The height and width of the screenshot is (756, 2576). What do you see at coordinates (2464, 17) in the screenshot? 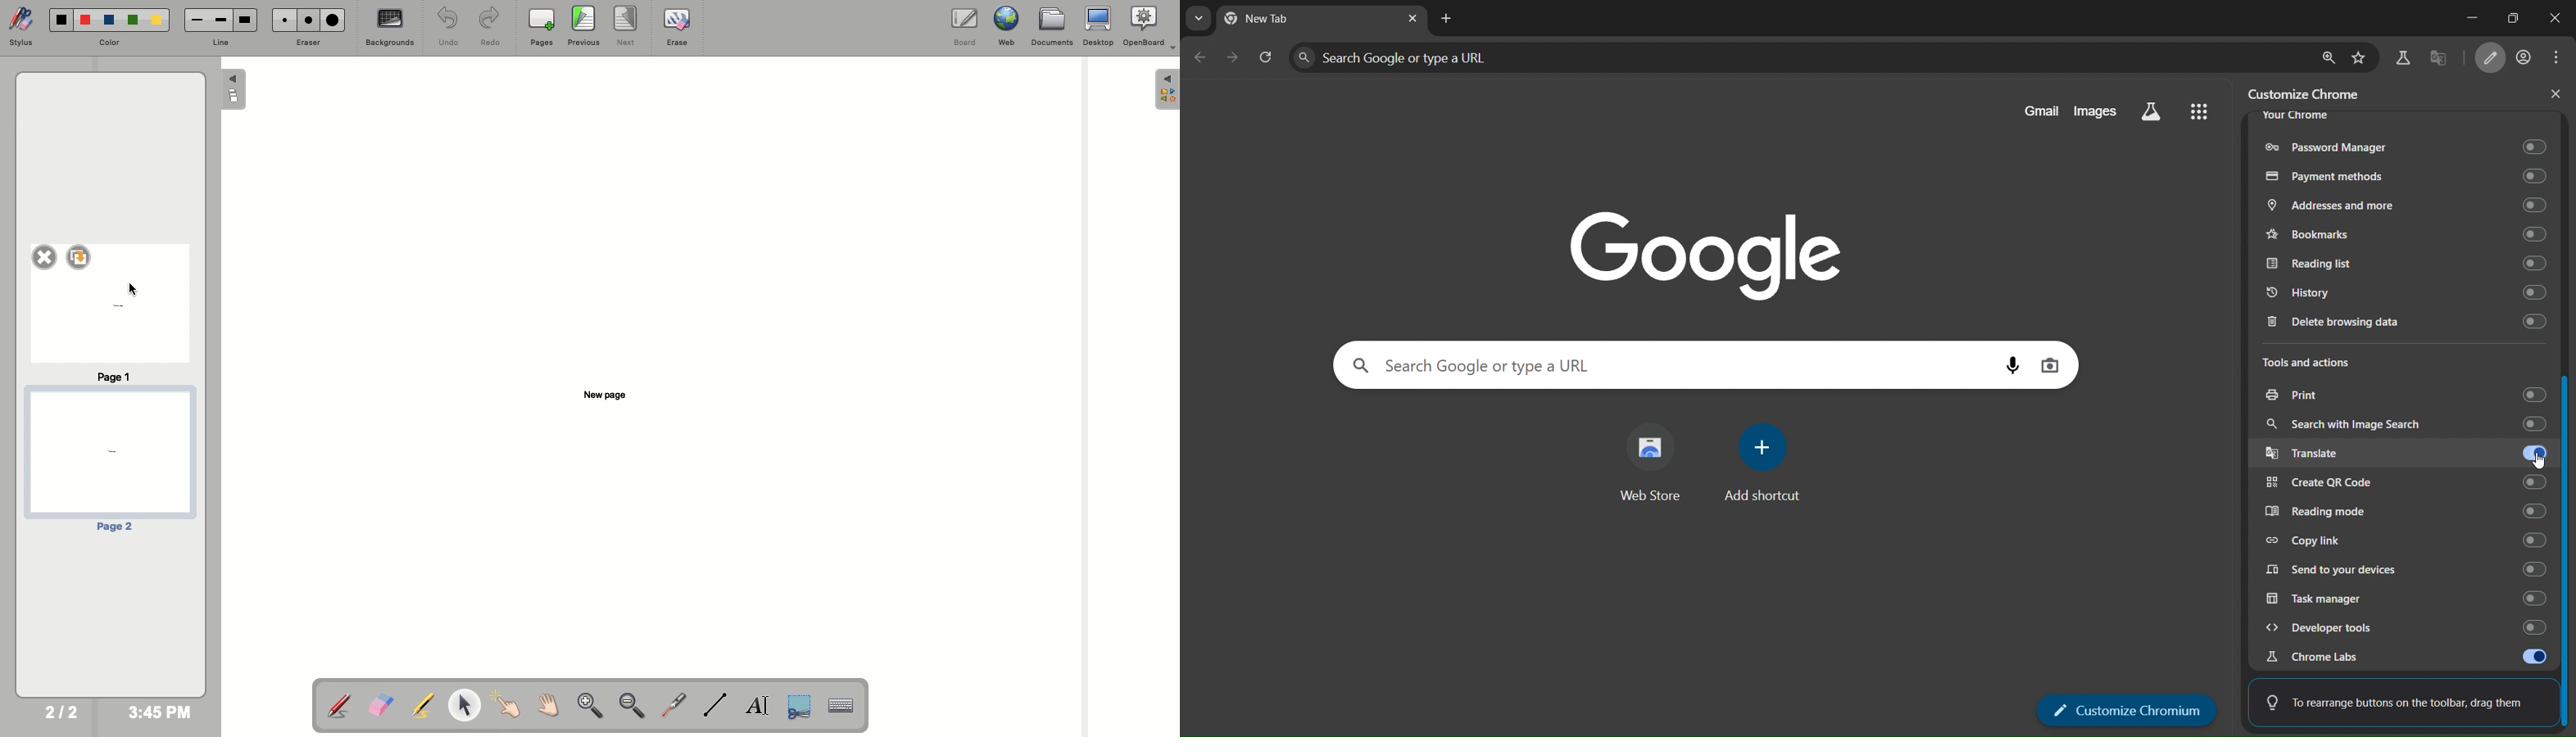
I see `minimize` at bounding box center [2464, 17].